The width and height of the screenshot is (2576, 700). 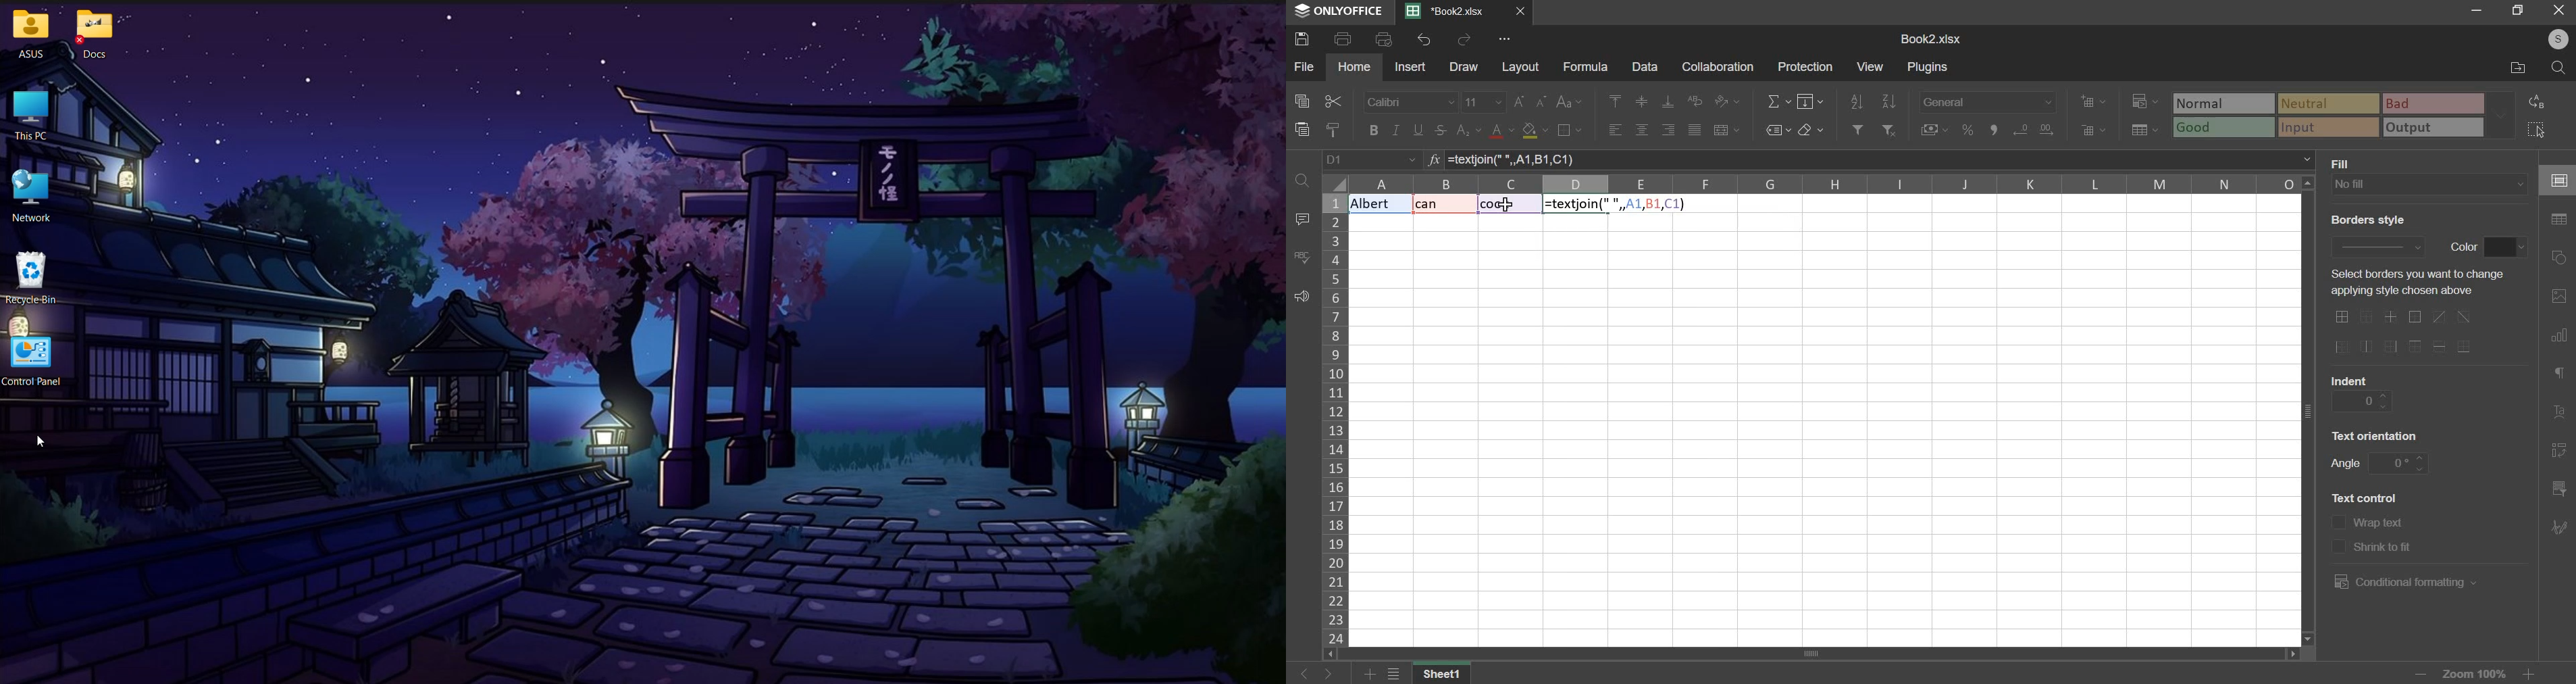 What do you see at coordinates (2473, 11) in the screenshot?
I see `minimize` at bounding box center [2473, 11].